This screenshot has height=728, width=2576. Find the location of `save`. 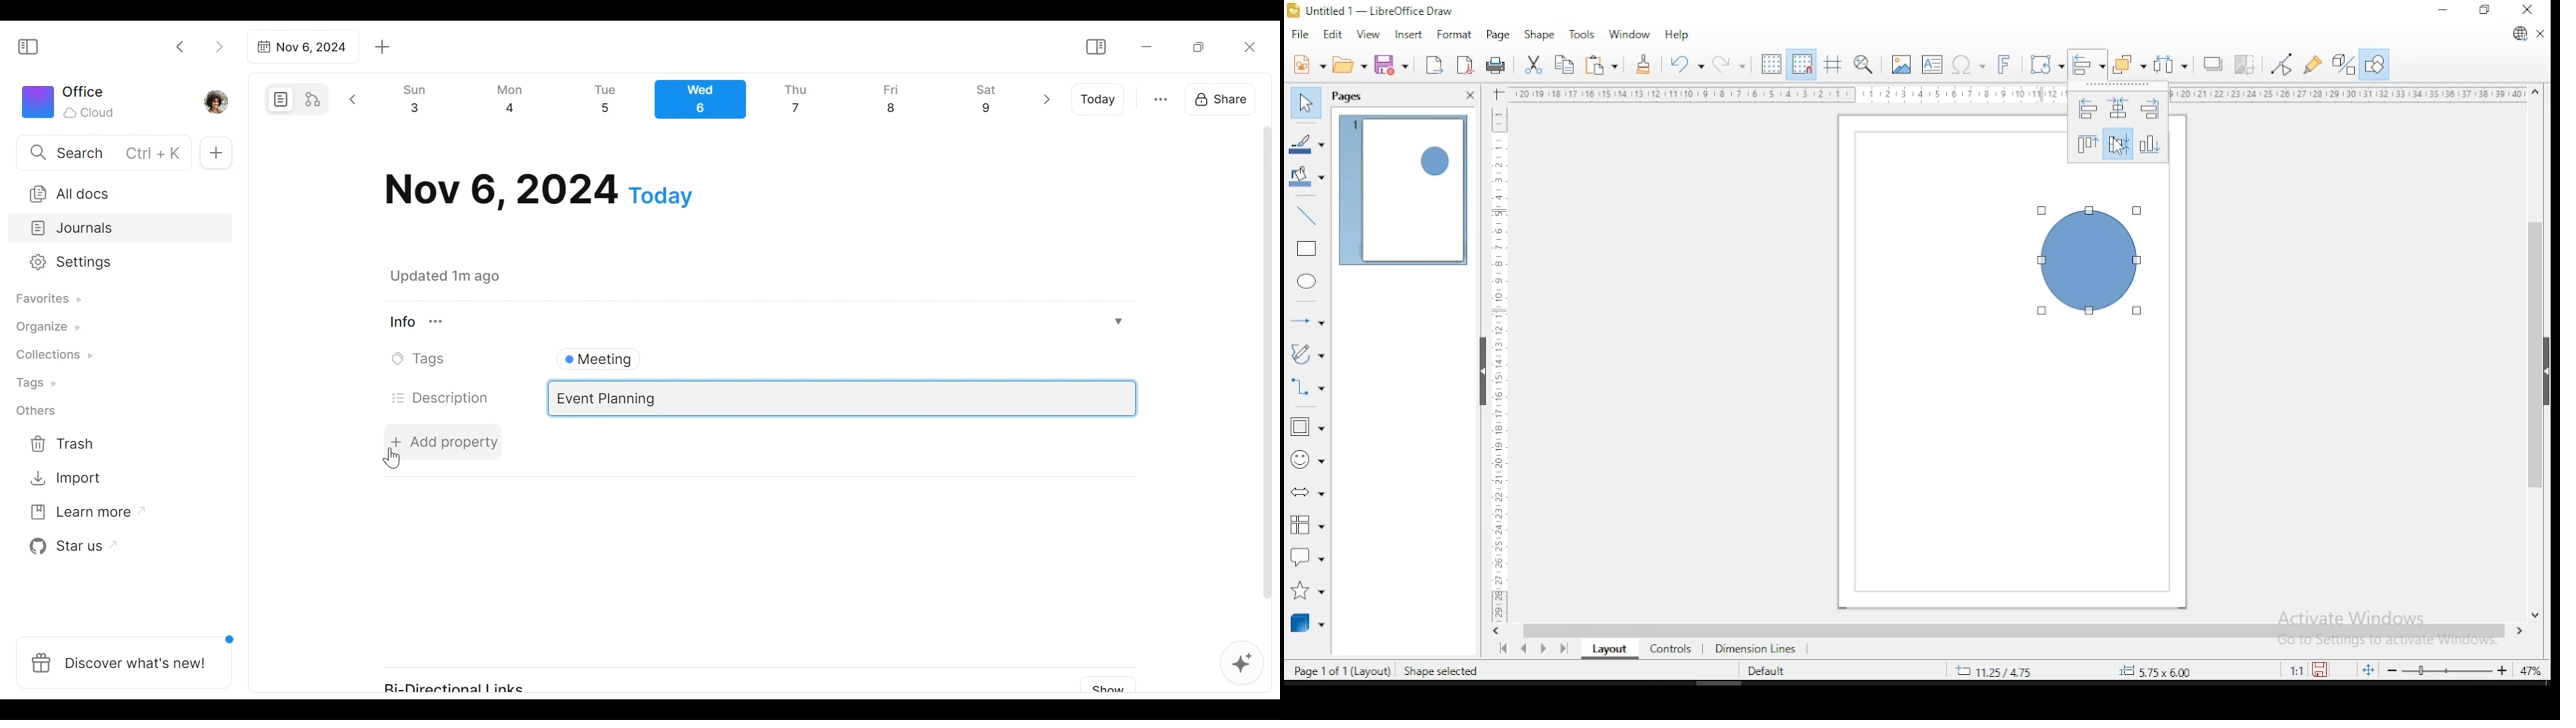

save is located at coordinates (1391, 64).